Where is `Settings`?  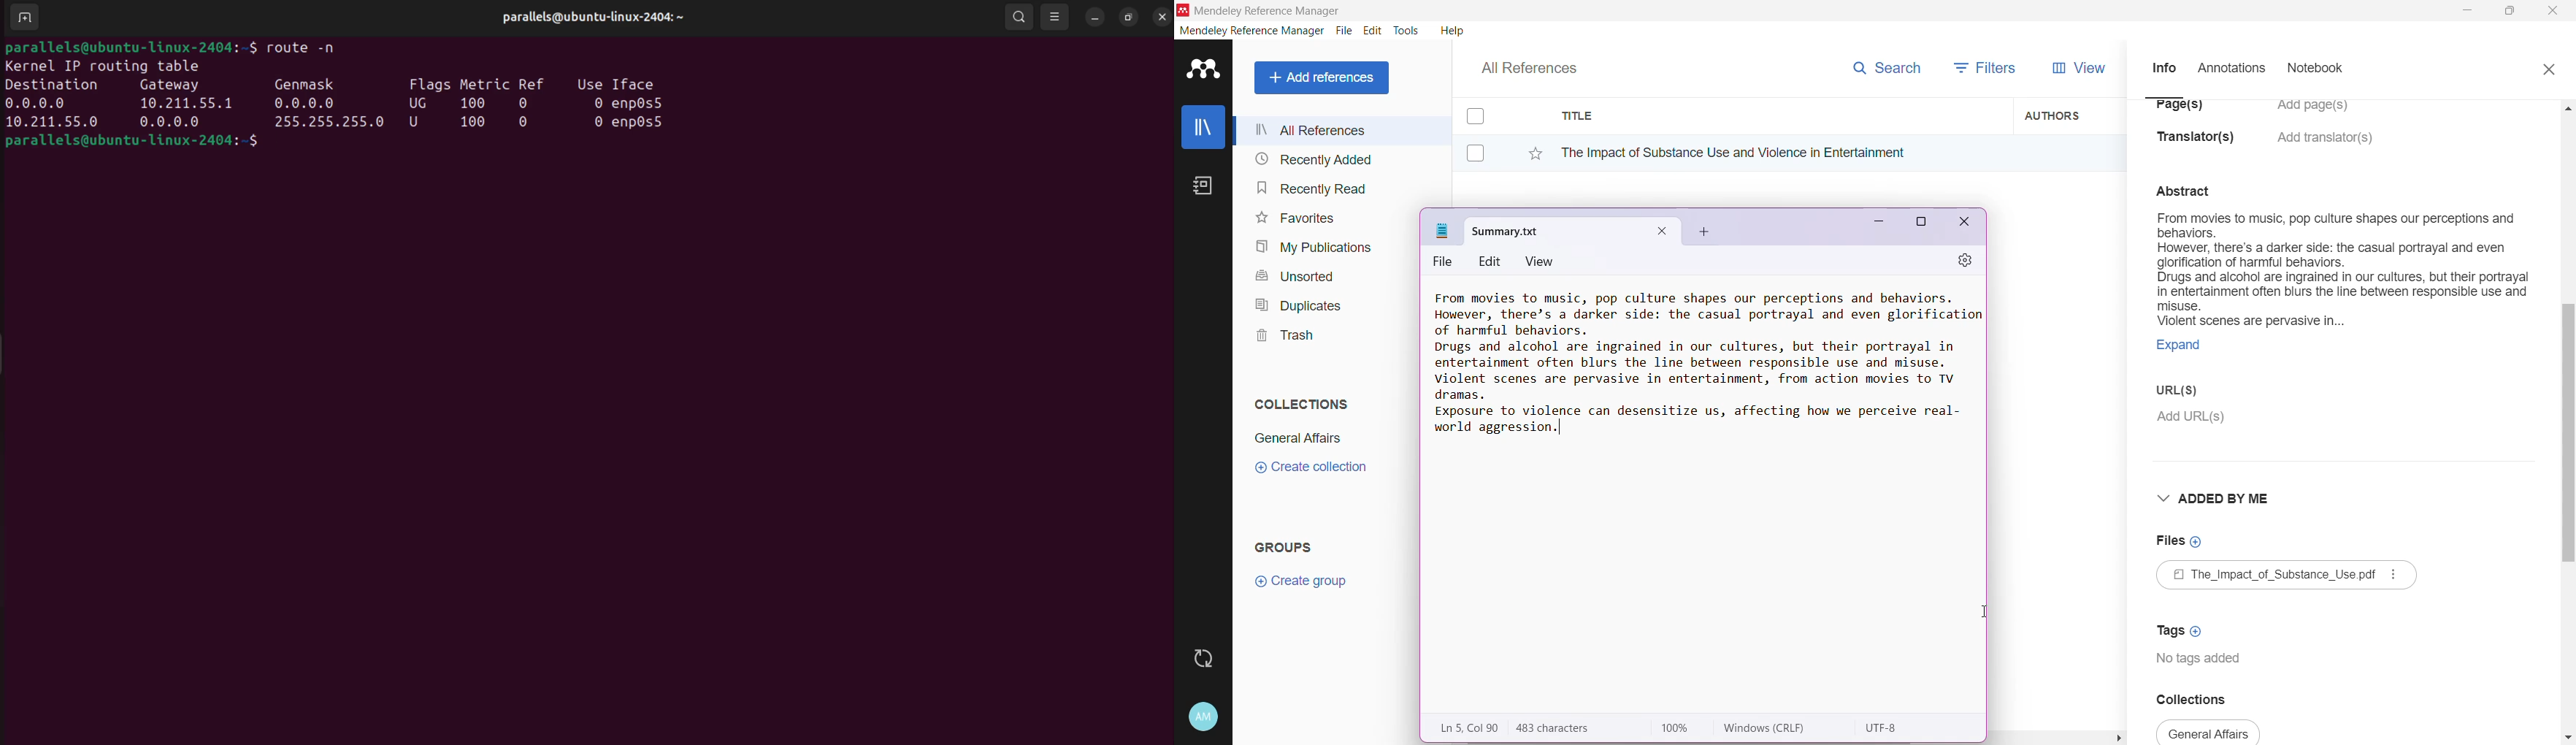
Settings is located at coordinates (1959, 261).